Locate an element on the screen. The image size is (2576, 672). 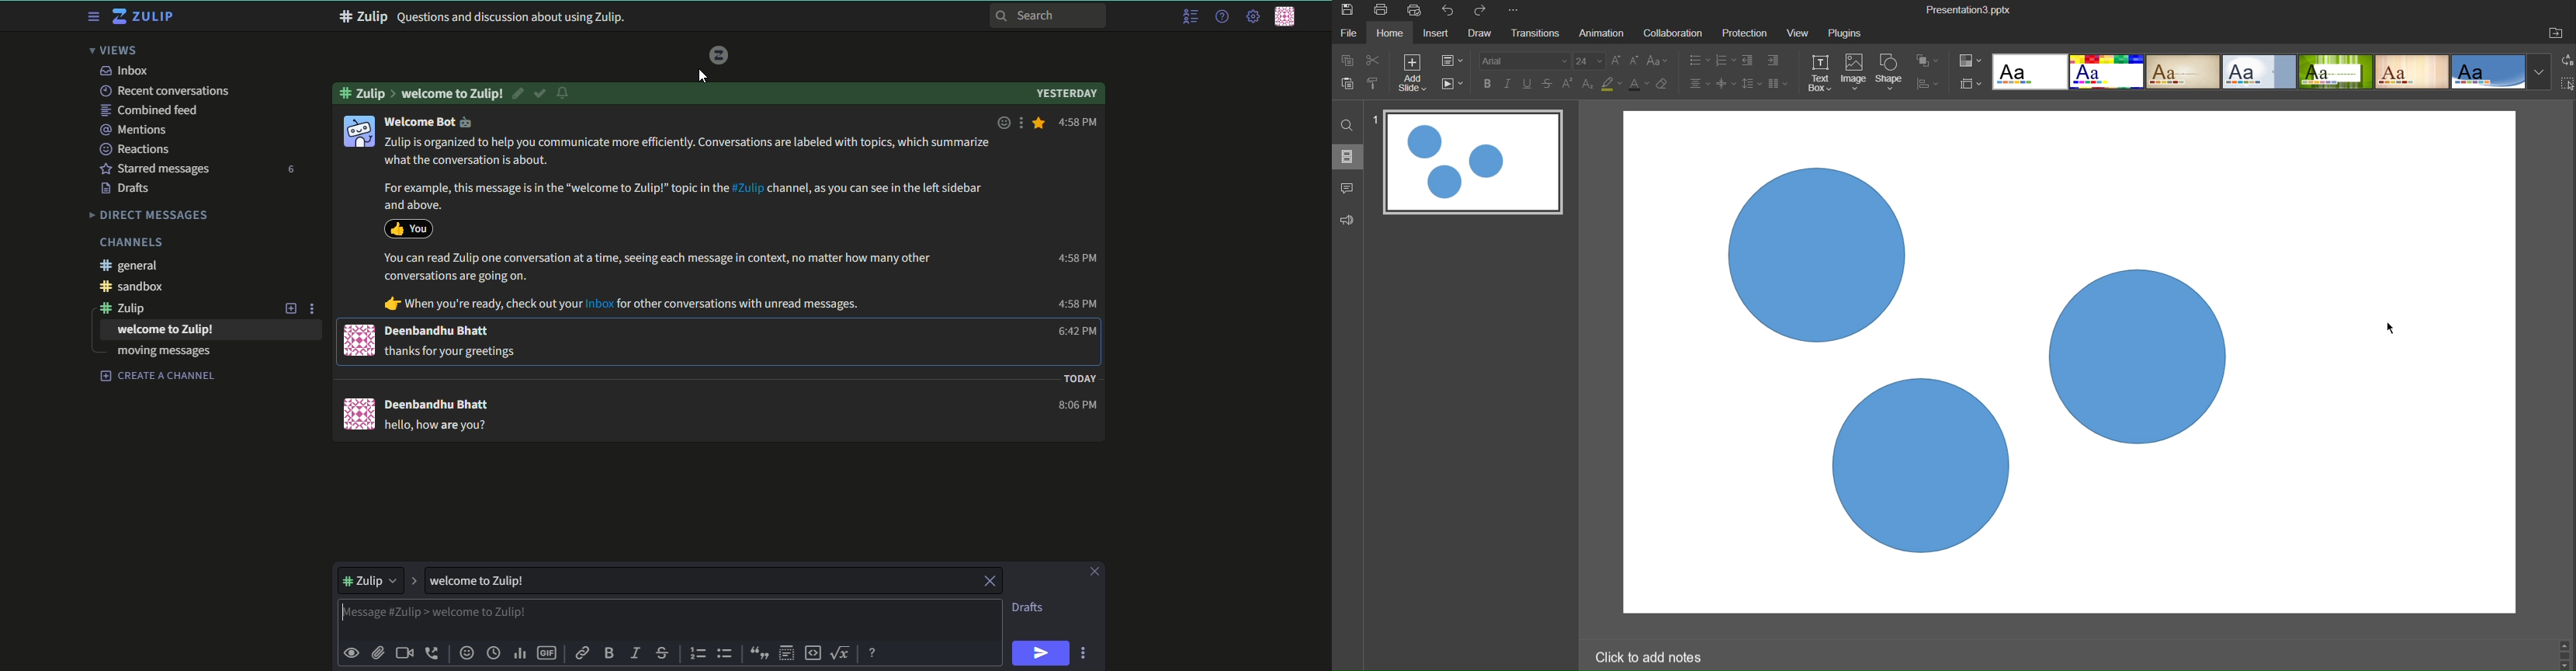
send is located at coordinates (1040, 652).